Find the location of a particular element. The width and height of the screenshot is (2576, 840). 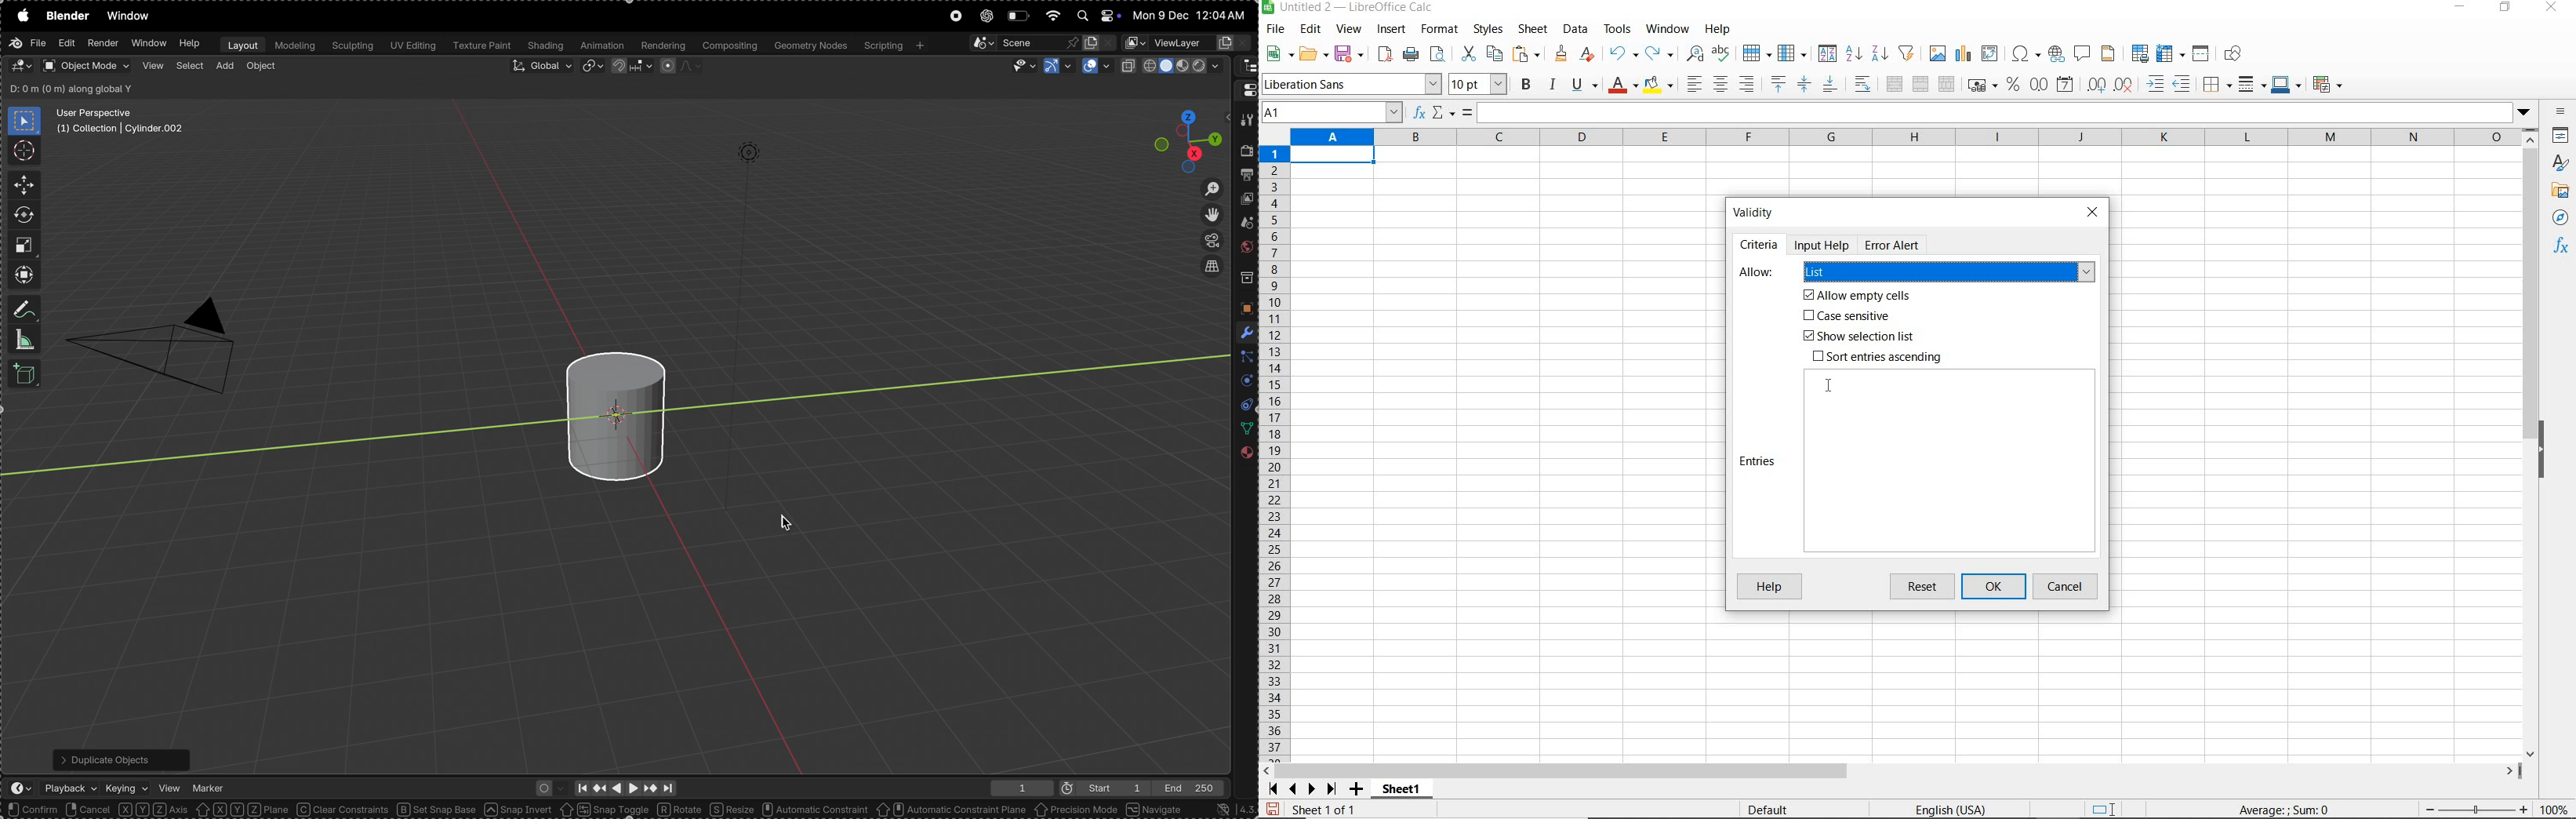

file name is located at coordinates (1348, 9).